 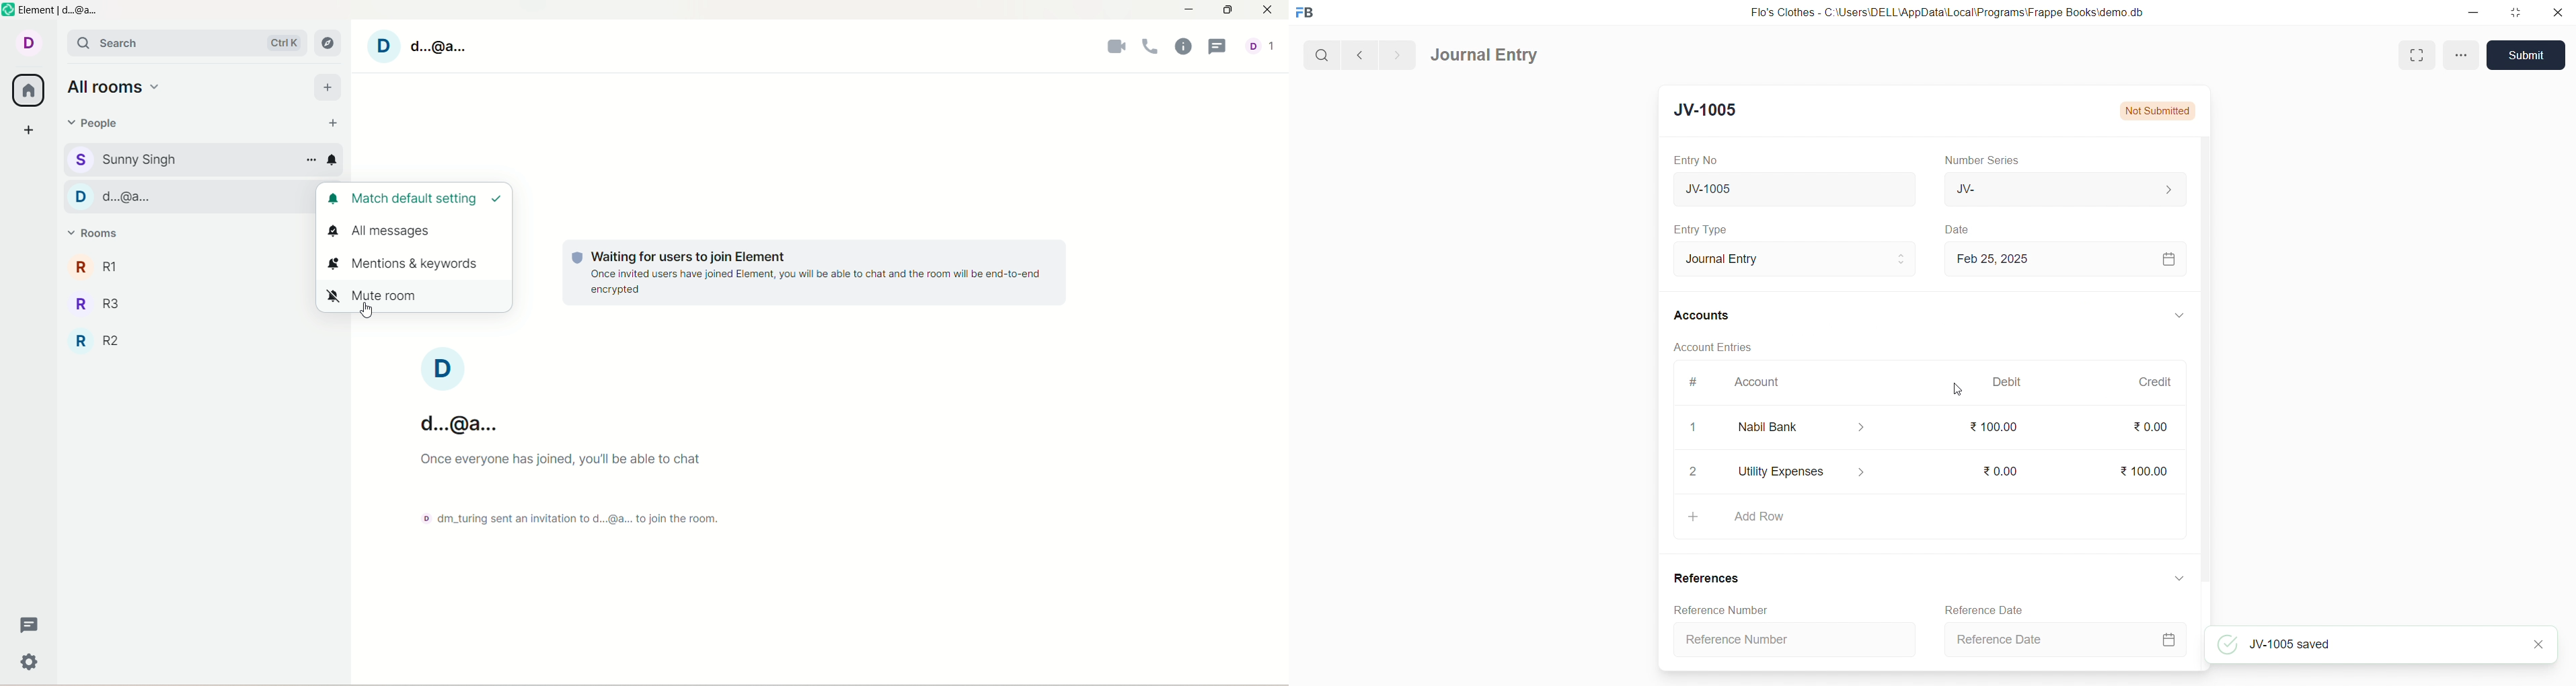 I want to click on ₹ 0.00, so click(x=1997, y=469).